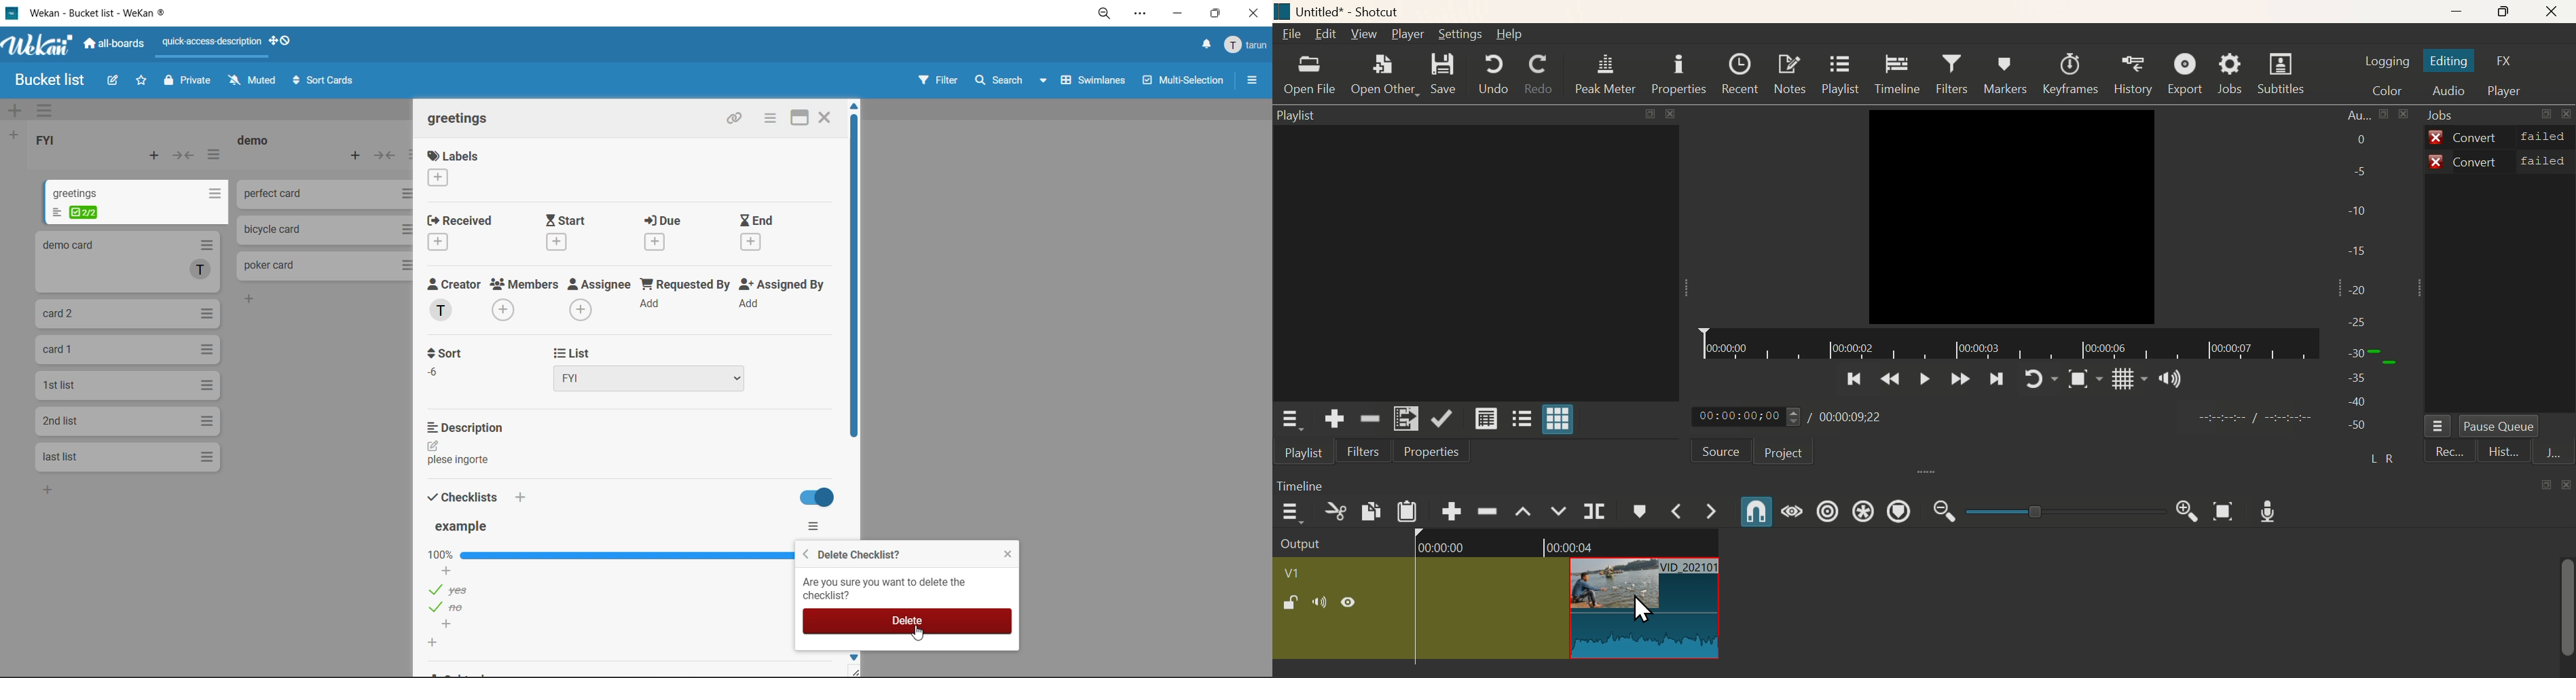 The width and height of the screenshot is (2576, 700). I want to click on delete, so click(909, 619).